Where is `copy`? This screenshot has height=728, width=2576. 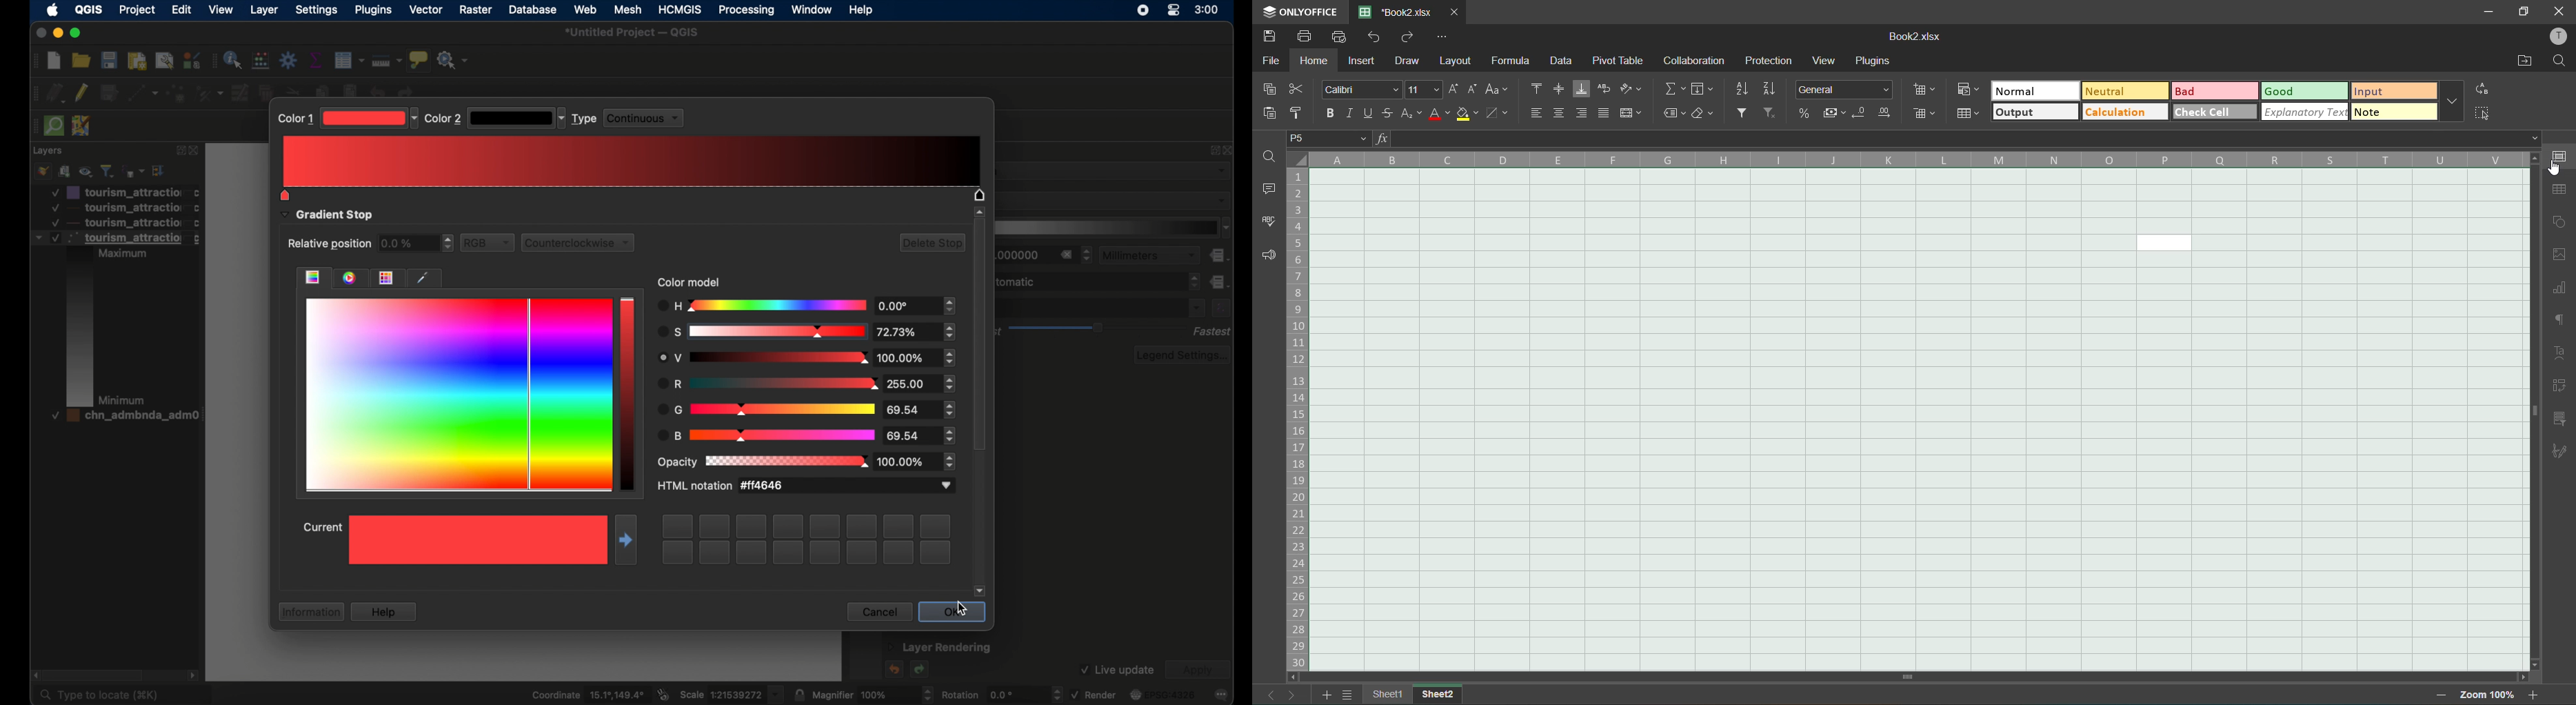 copy is located at coordinates (1269, 91).